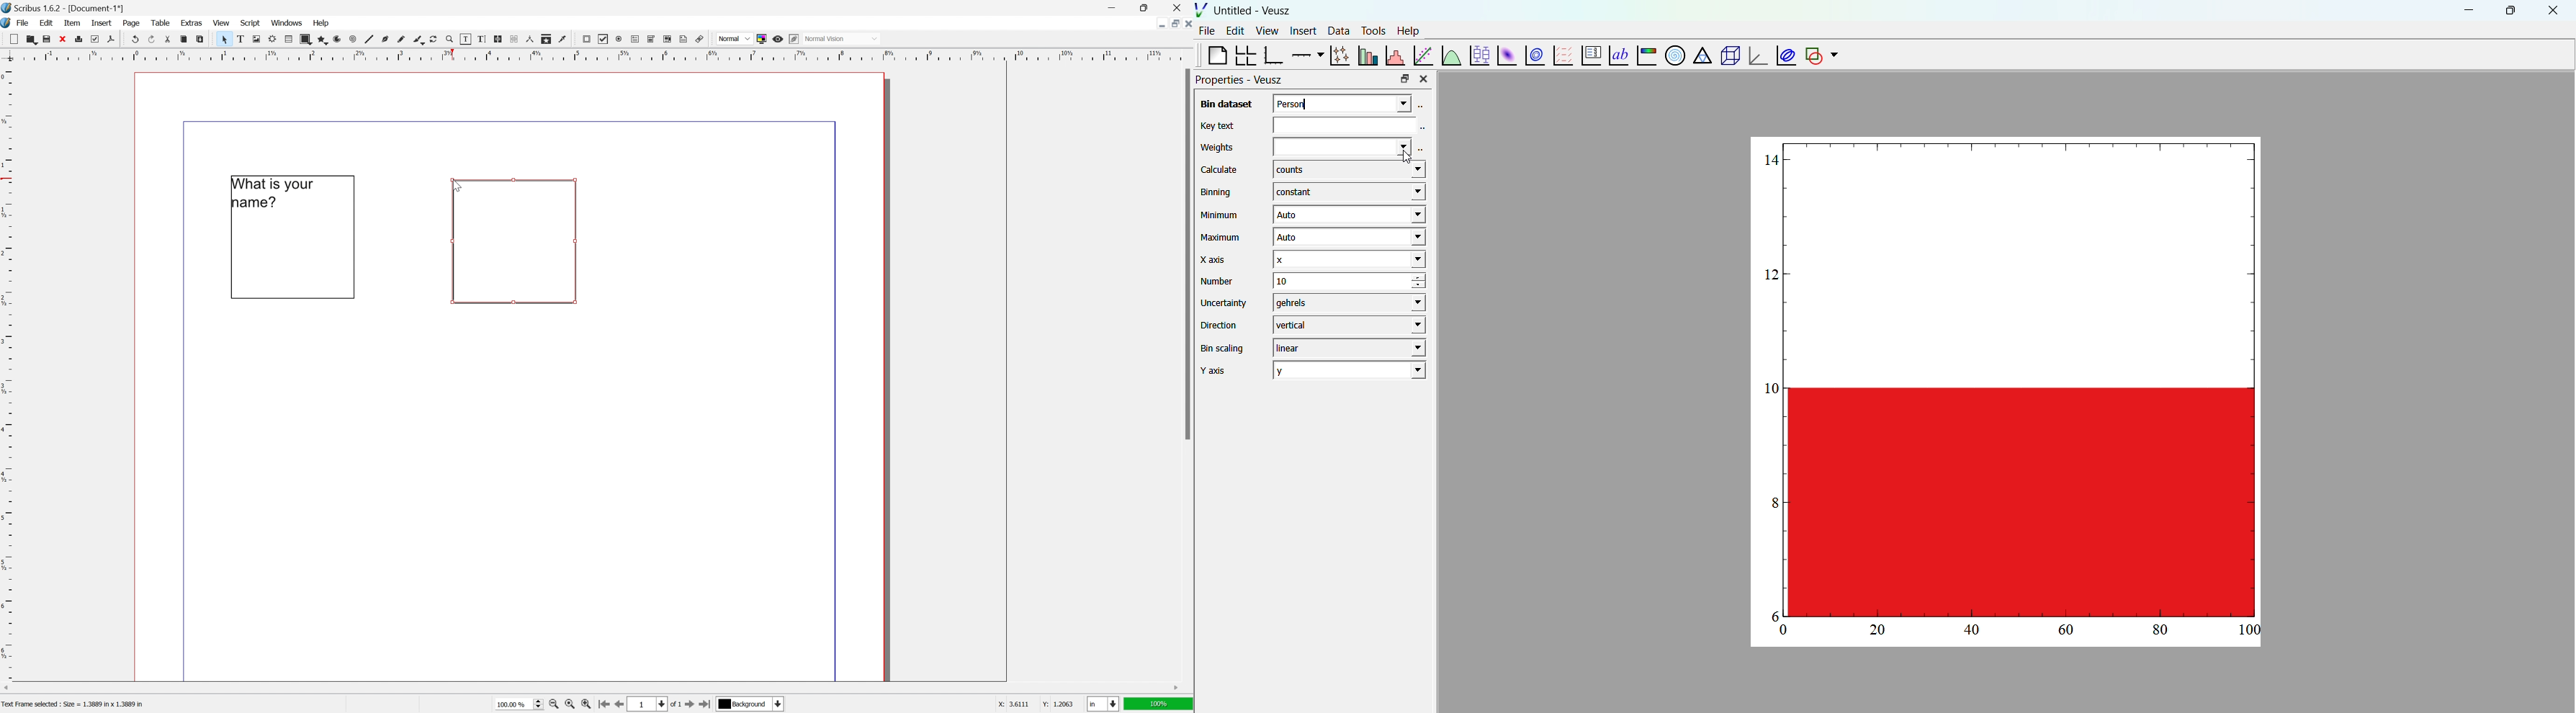 This screenshot has height=728, width=2576. What do you see at coordinates (46, 23) in the screenshot?
I see `edit` at bounding box center [46, 23].